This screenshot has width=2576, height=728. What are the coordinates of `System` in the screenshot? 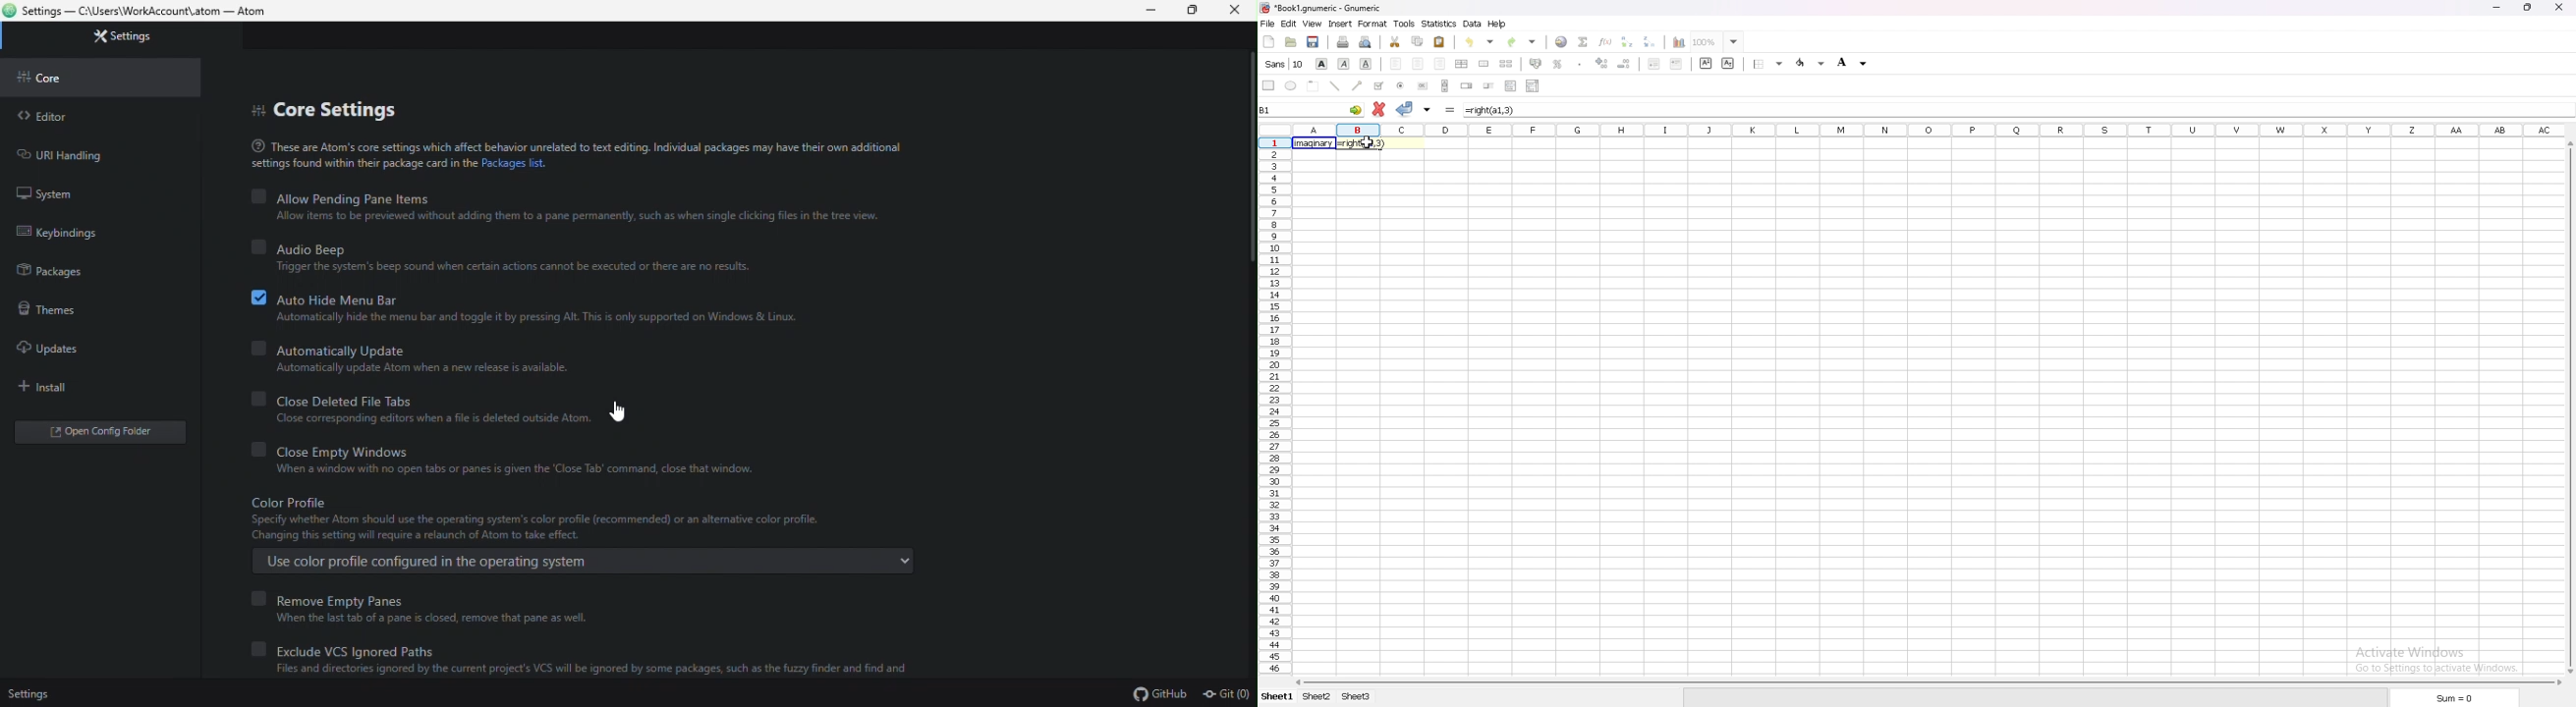 It's located at (96, 189).